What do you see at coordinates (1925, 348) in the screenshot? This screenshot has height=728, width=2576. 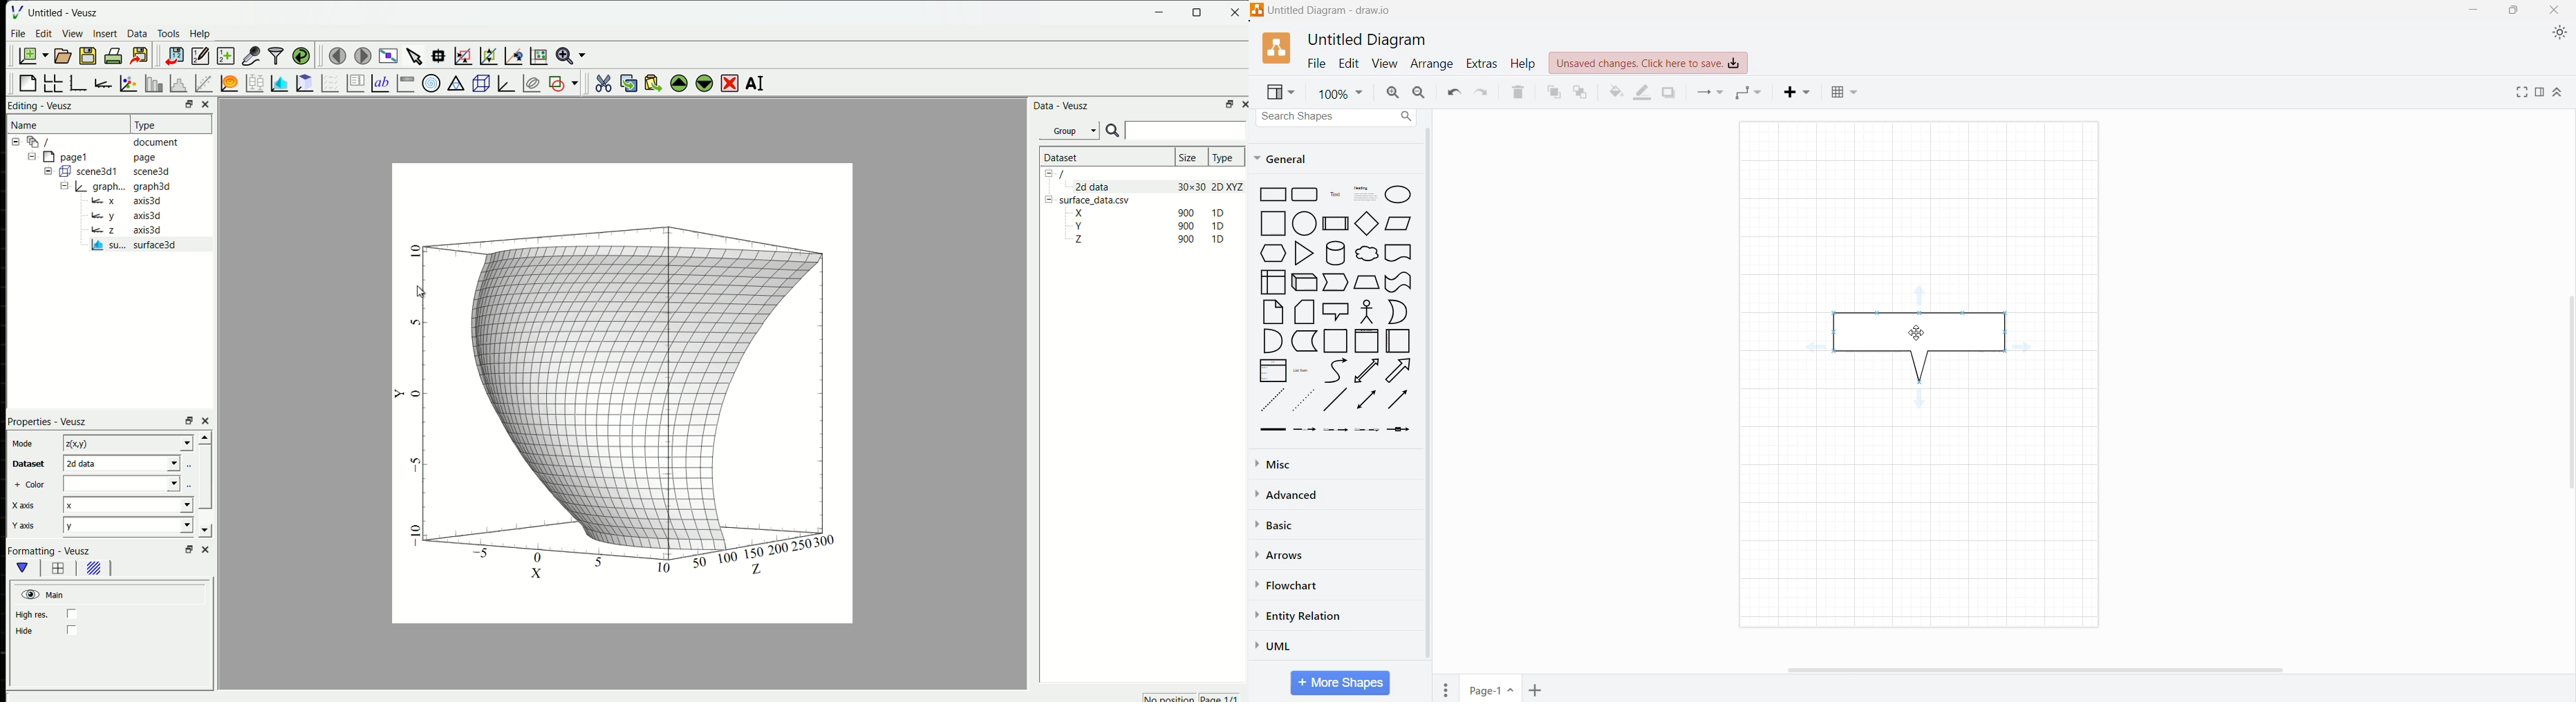 I see `Shape on canvas` at bounding box center [1925, 348].